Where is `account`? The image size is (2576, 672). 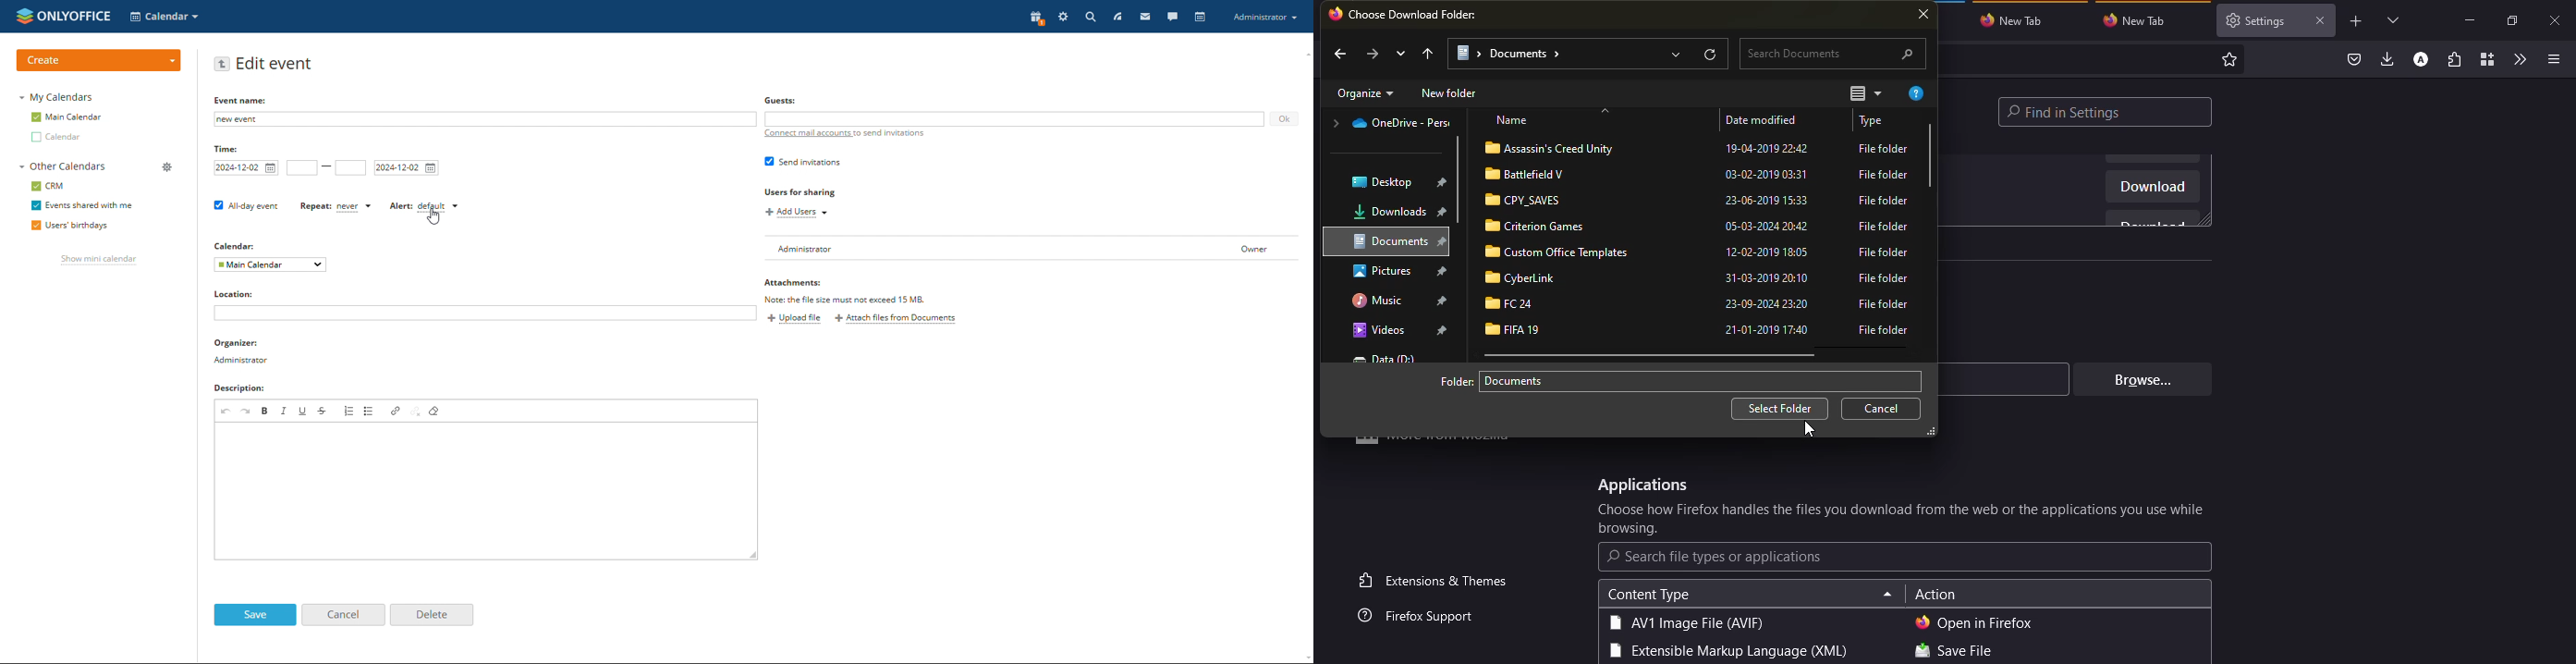
account is located at coordinates (2421, 60).